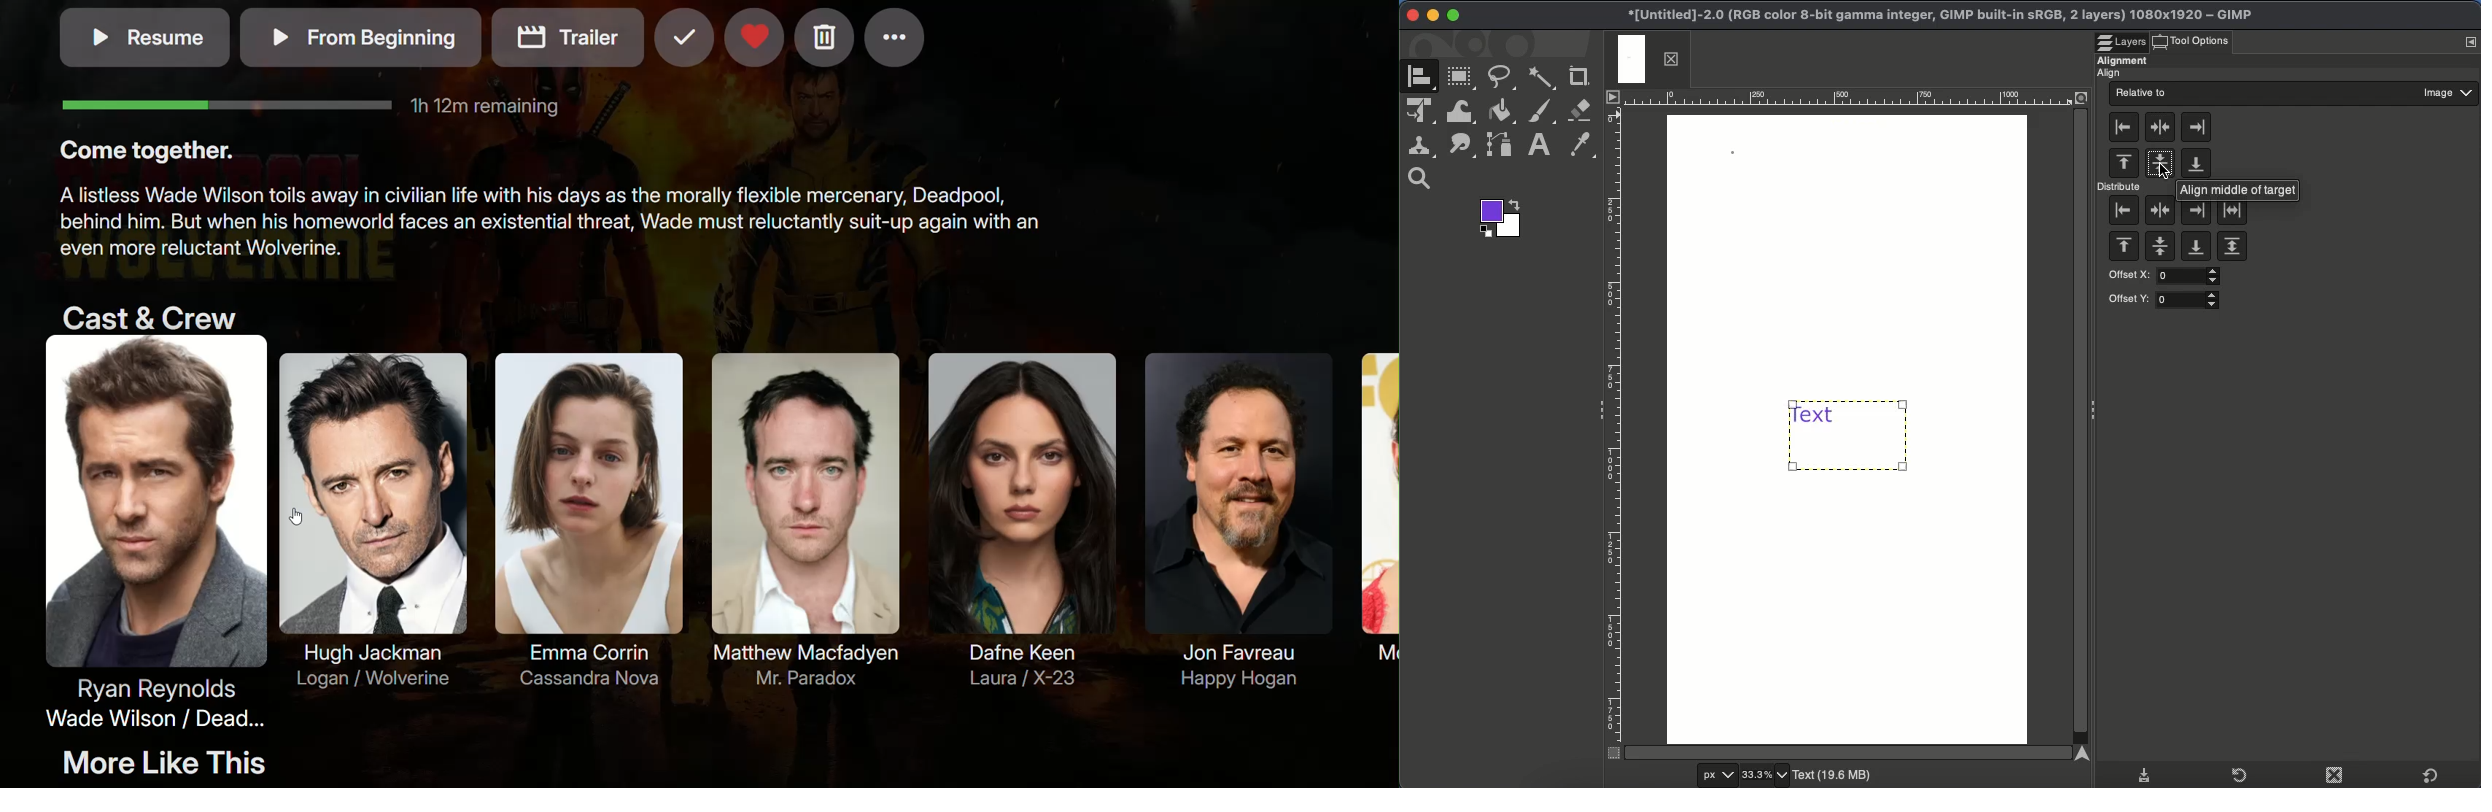  What do you see at coordinates (1433, 16) in the screenshot?
I see `Minimize` at bounding box center [1433, 16].